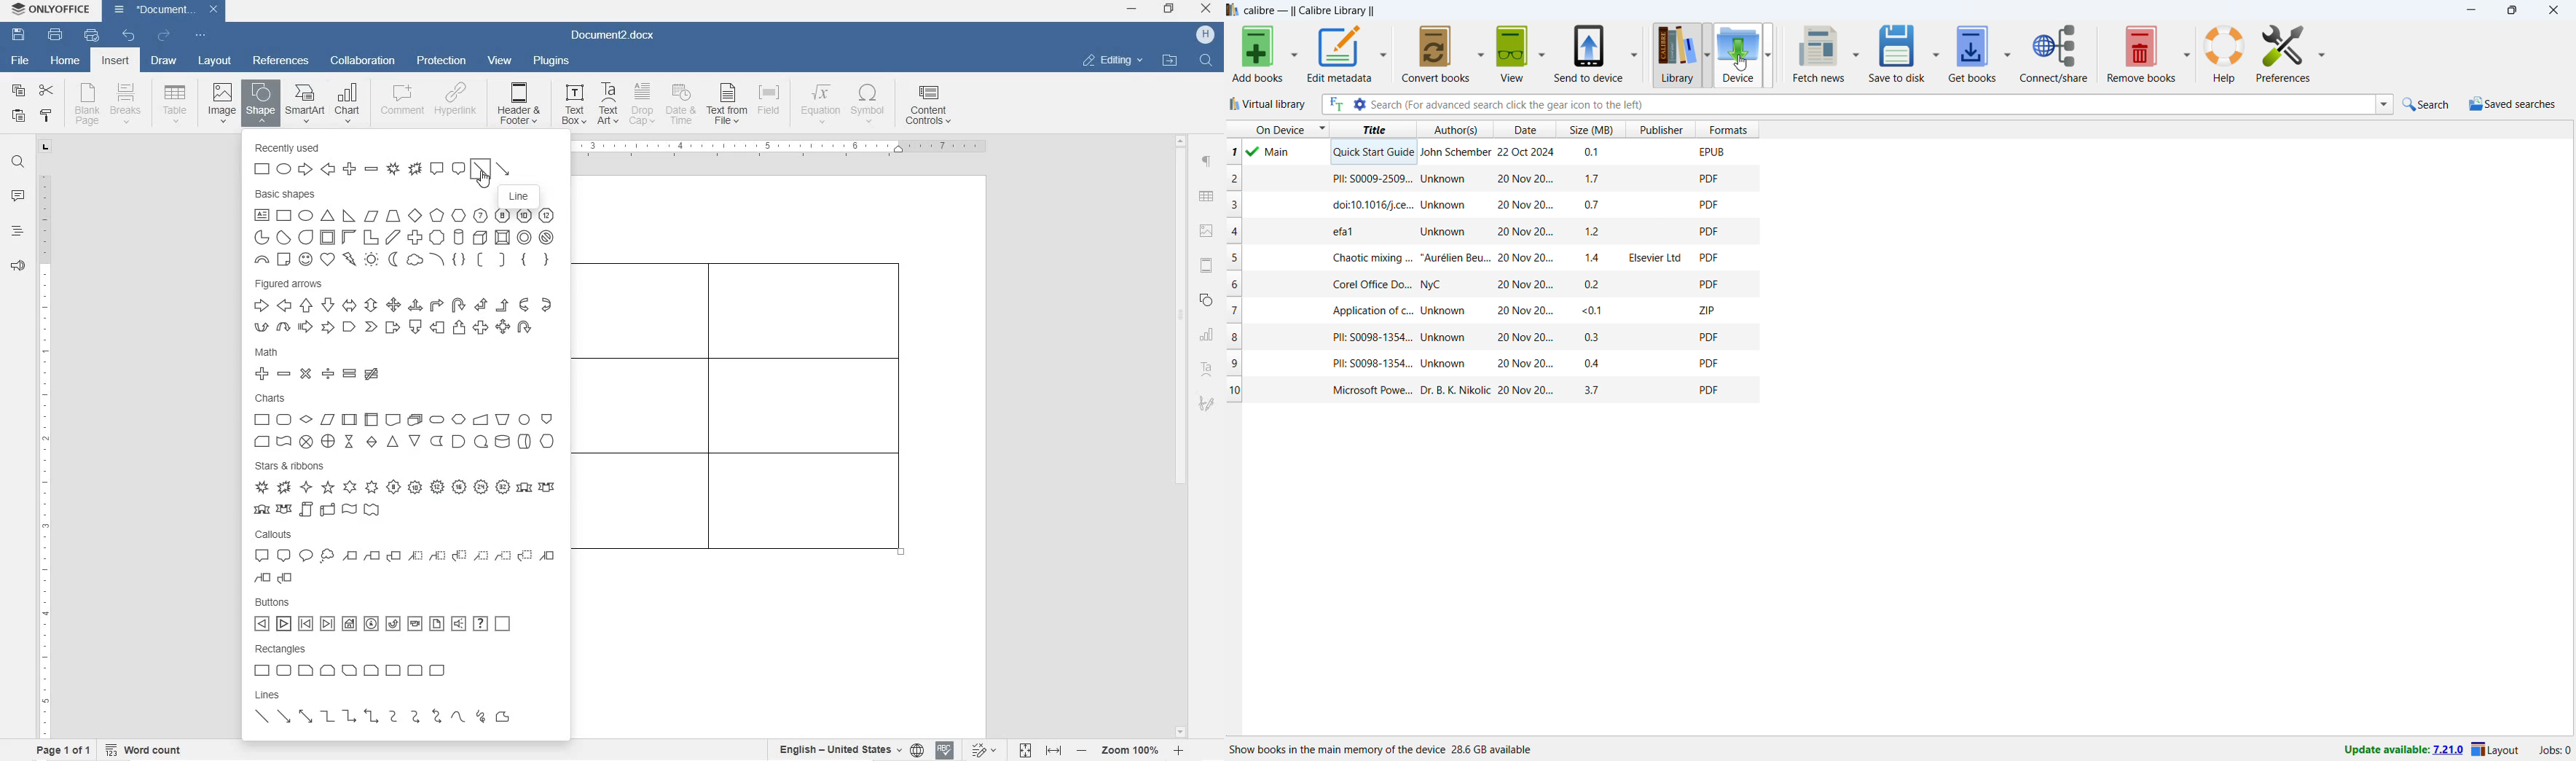  I want to click on customize quick access toolbar, so click(200, 35).